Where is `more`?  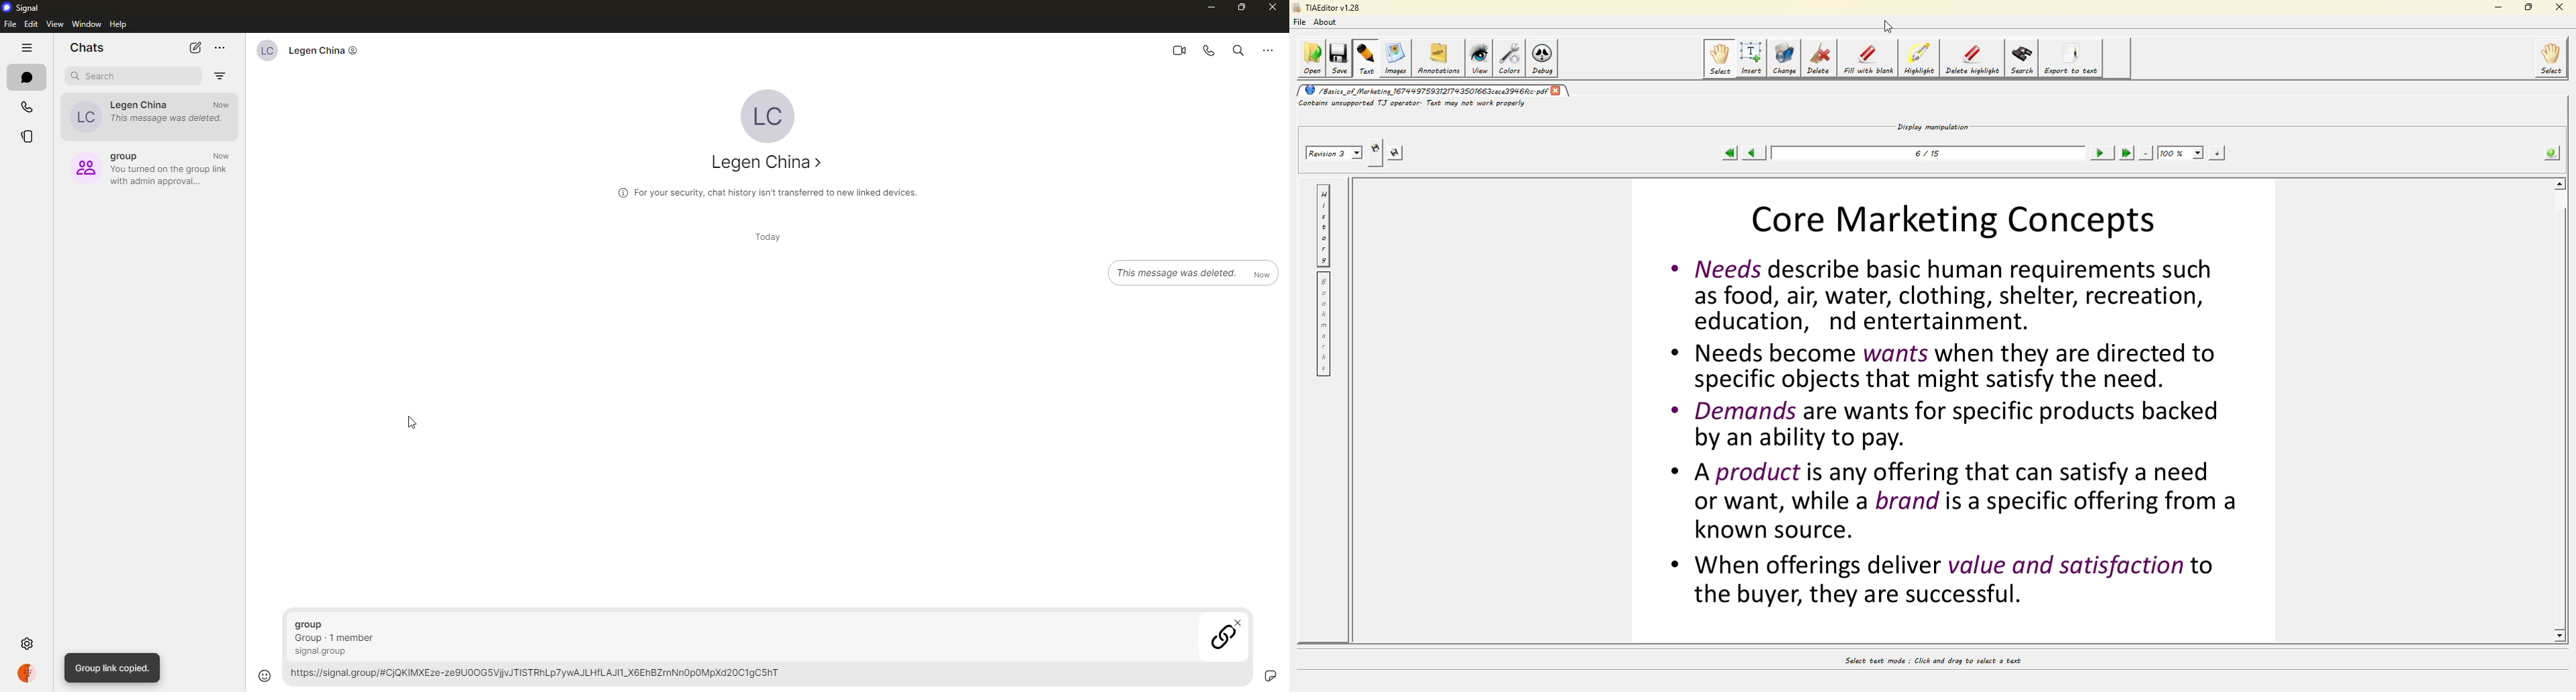
more is located at coordinates (220, 48).